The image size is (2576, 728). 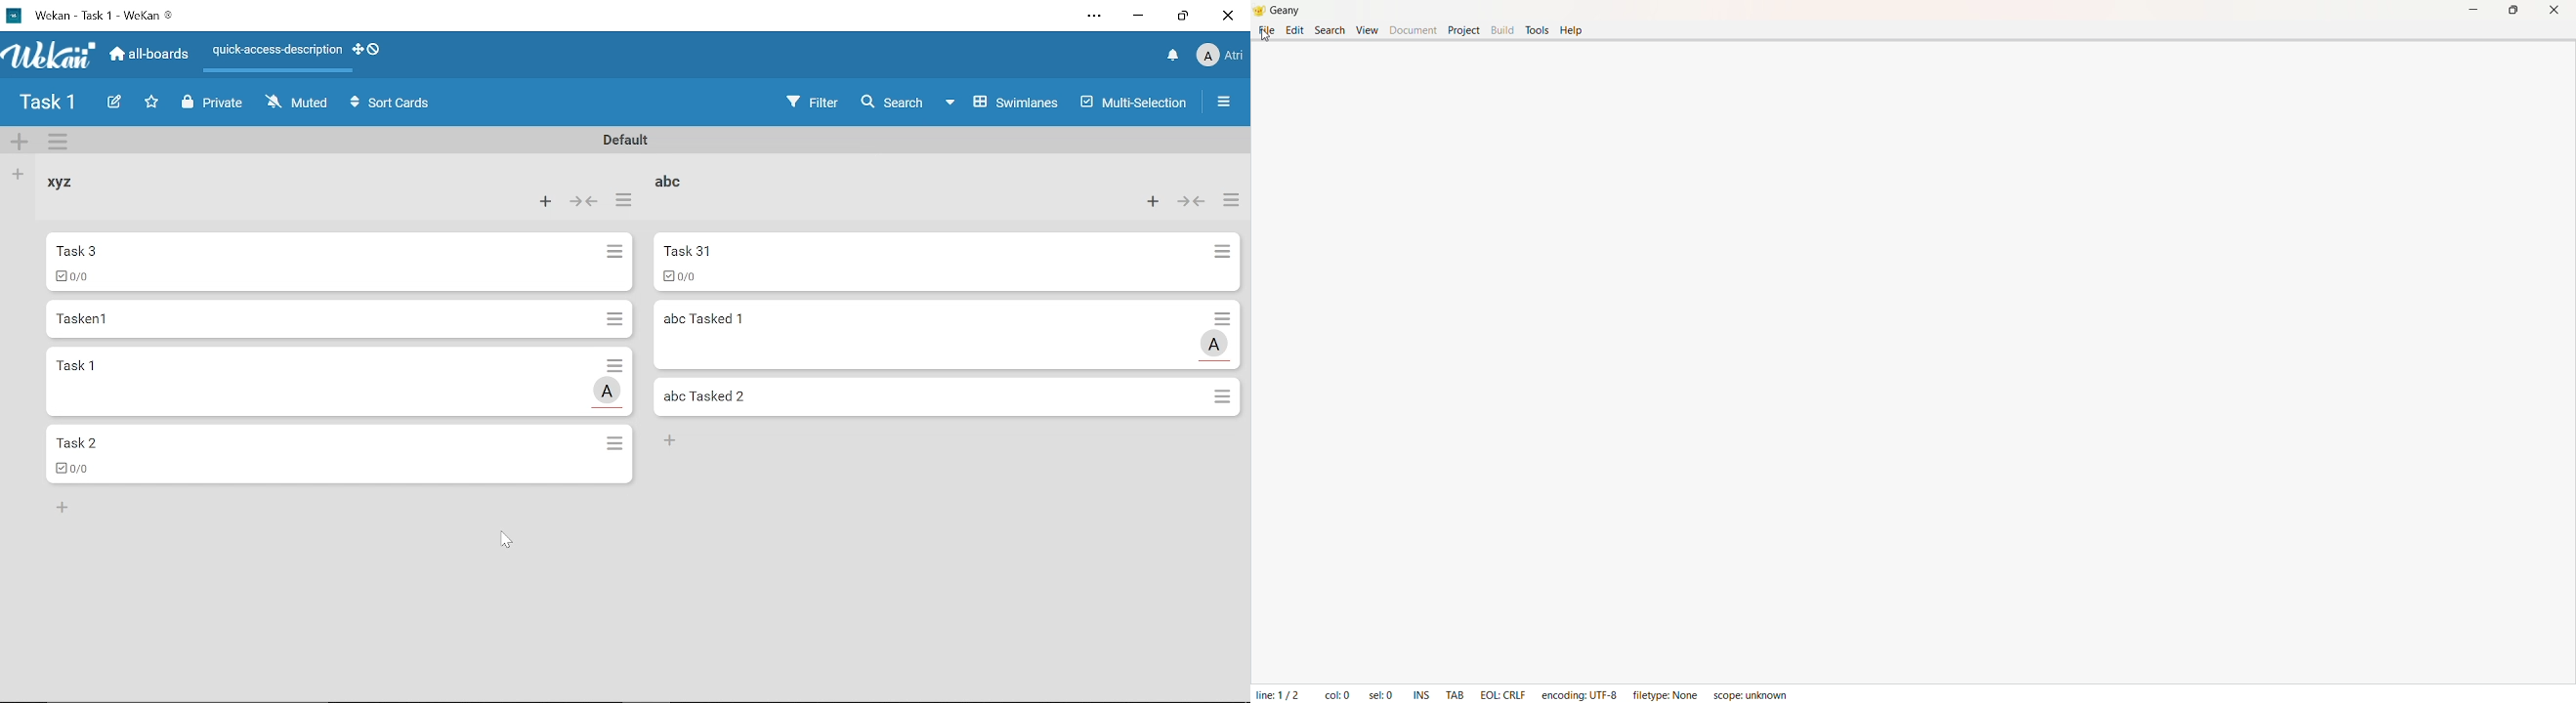 I want to click on +, so click(x=672, y=439).